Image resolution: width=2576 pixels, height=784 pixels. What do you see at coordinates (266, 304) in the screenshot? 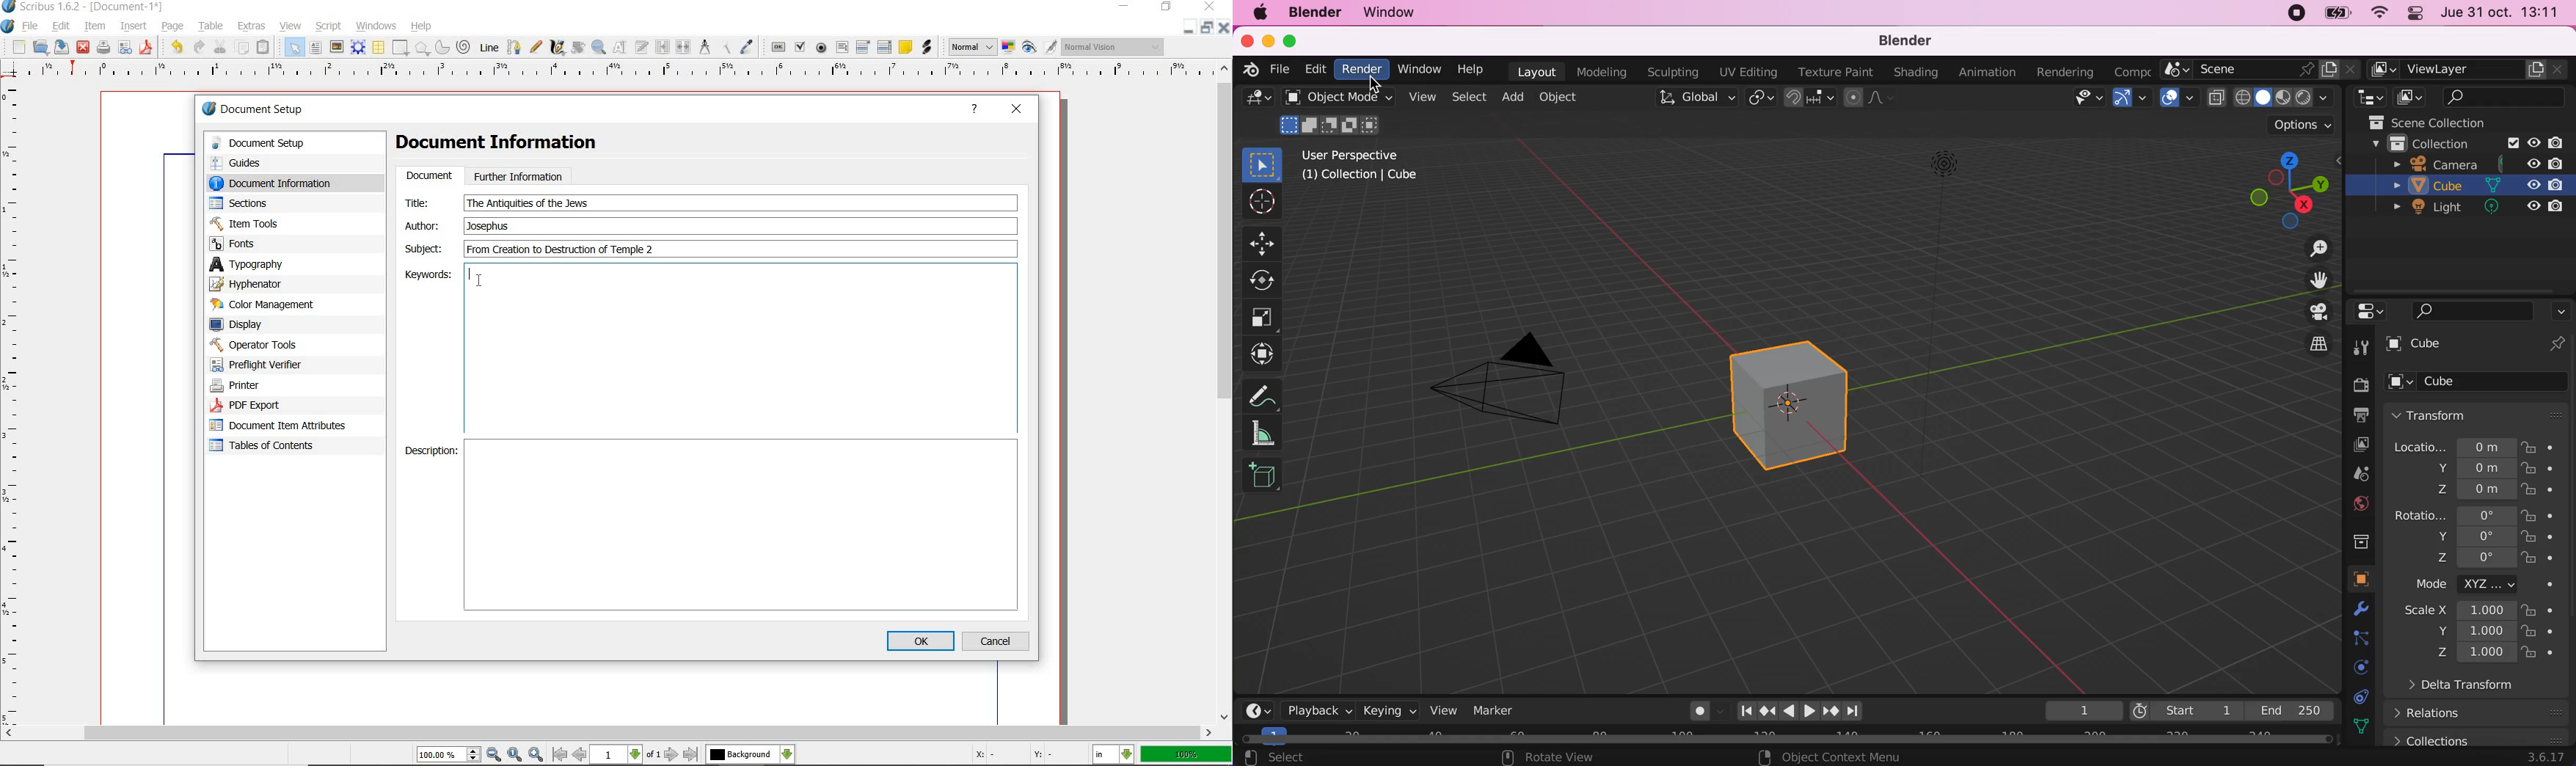
I see `color management` at bounding box center [266, 304].